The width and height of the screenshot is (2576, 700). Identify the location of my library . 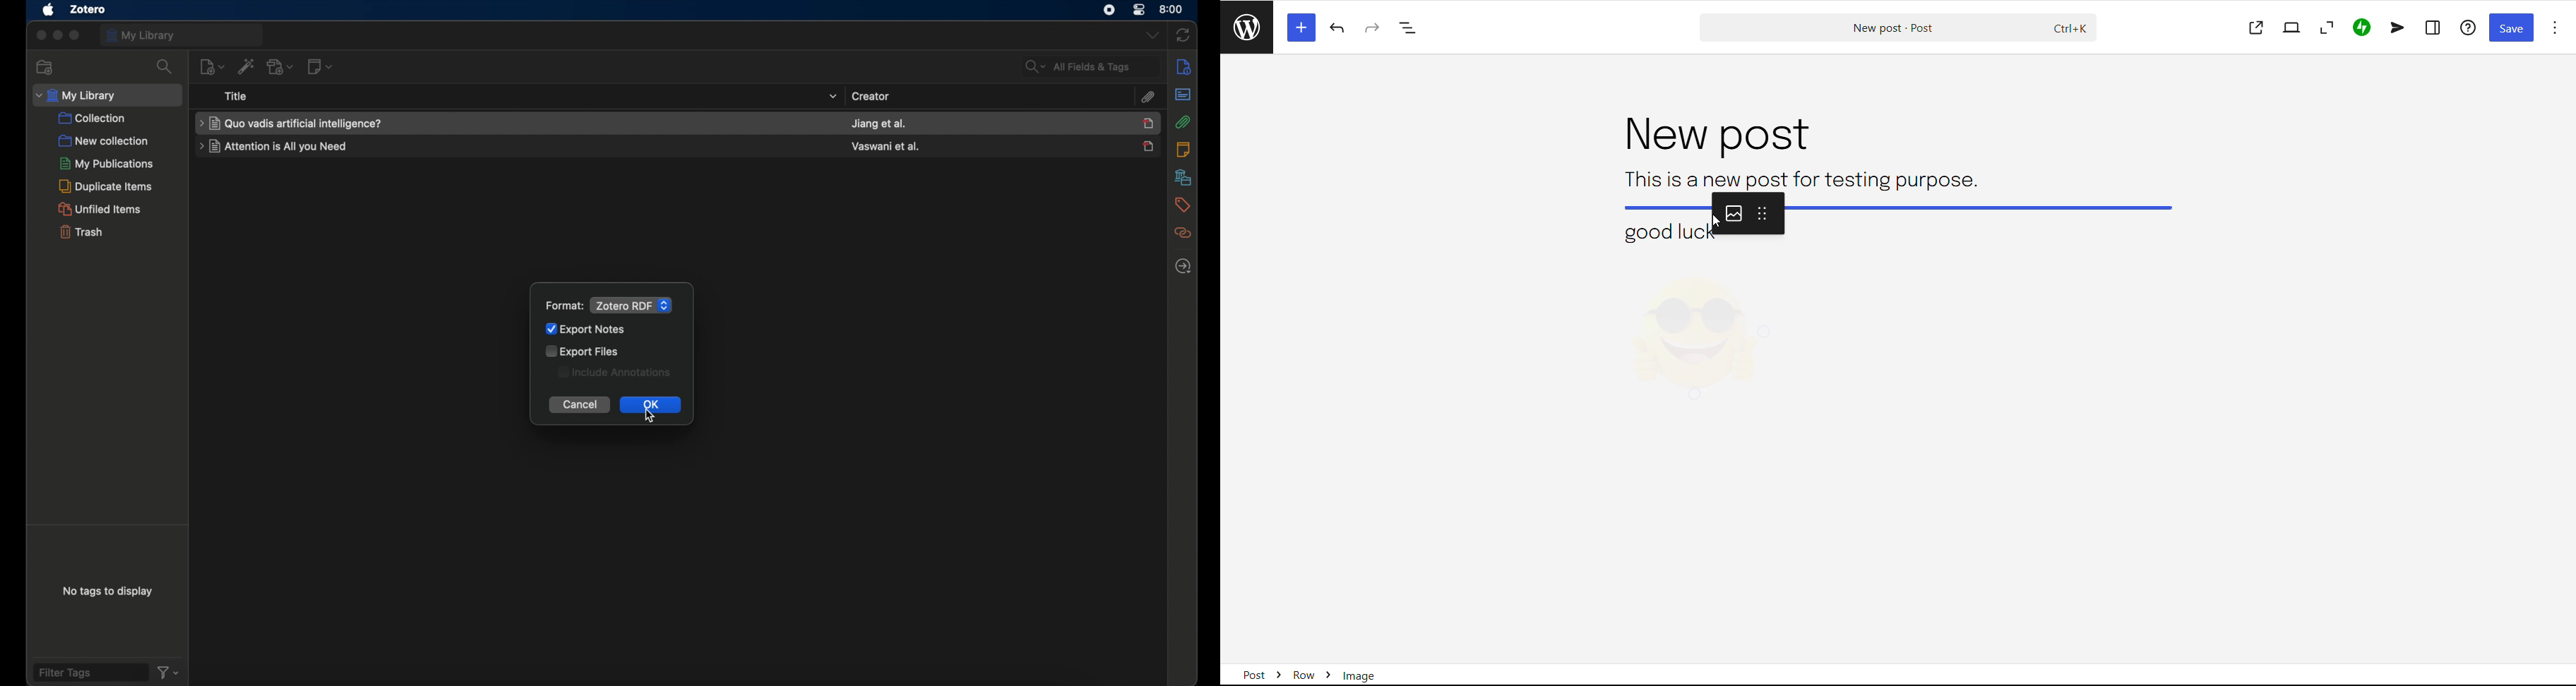
(182, 35).